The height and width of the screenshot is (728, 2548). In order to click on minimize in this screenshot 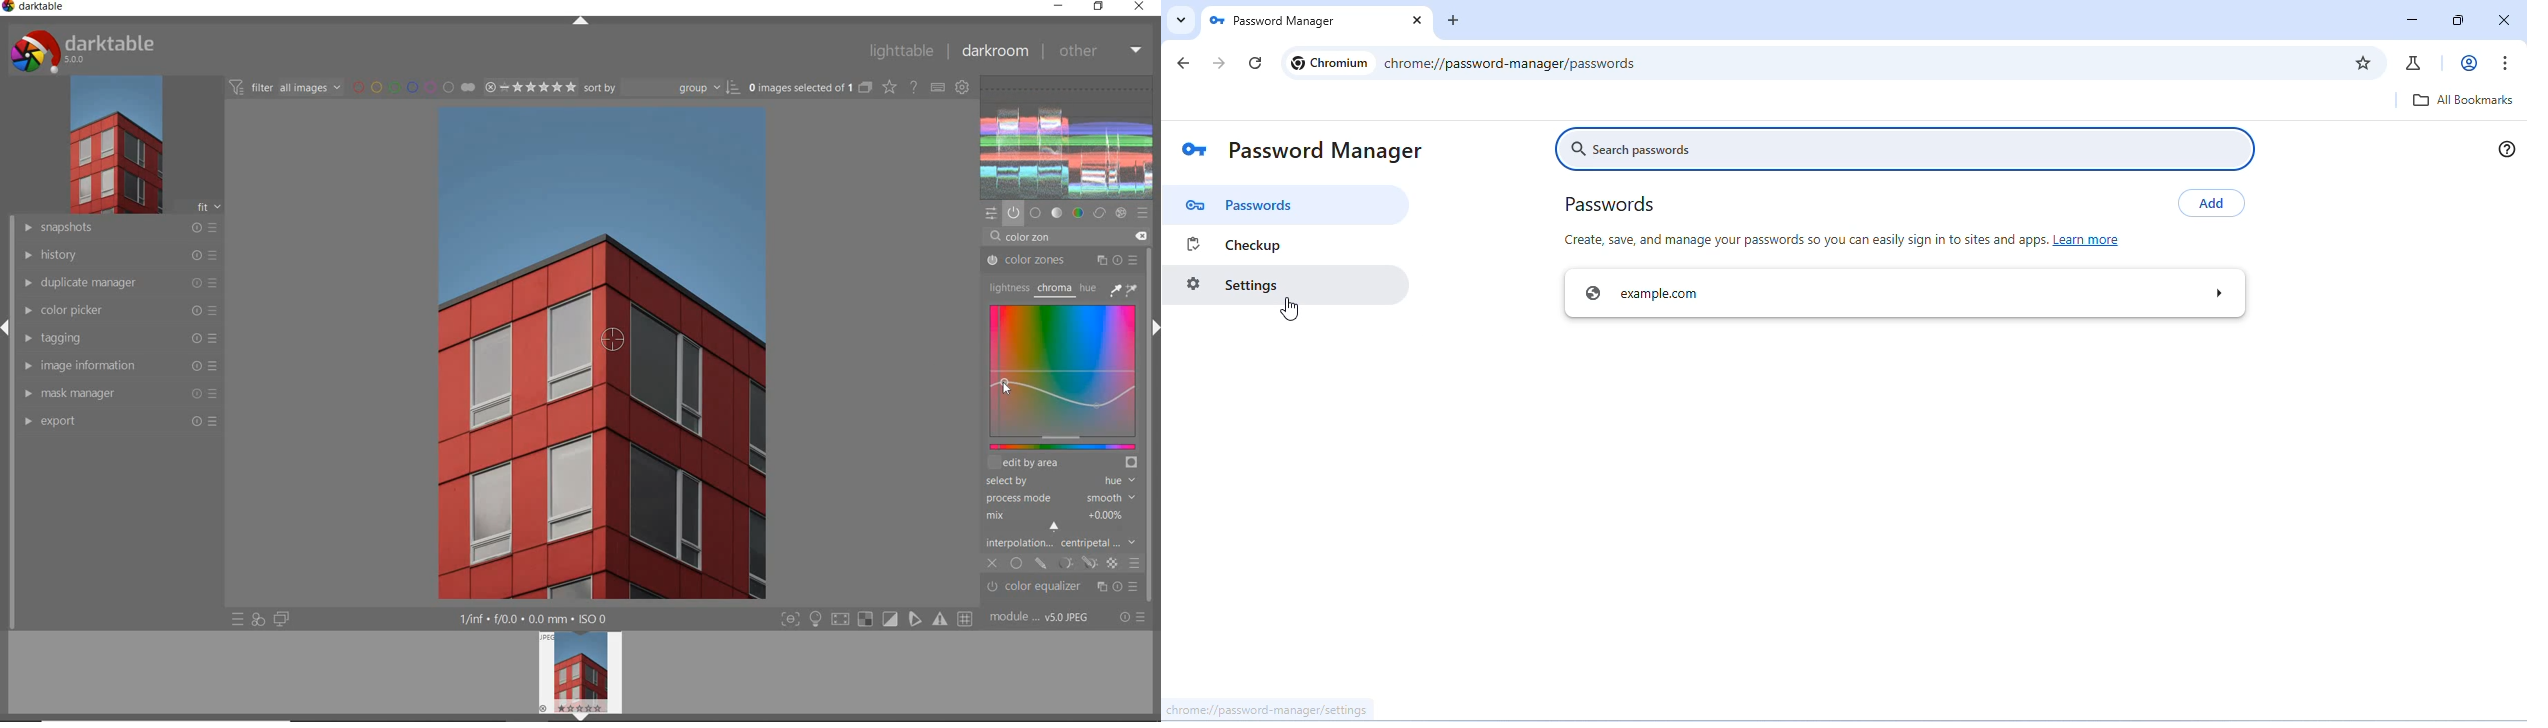, I will do `click(1059, 7)`.